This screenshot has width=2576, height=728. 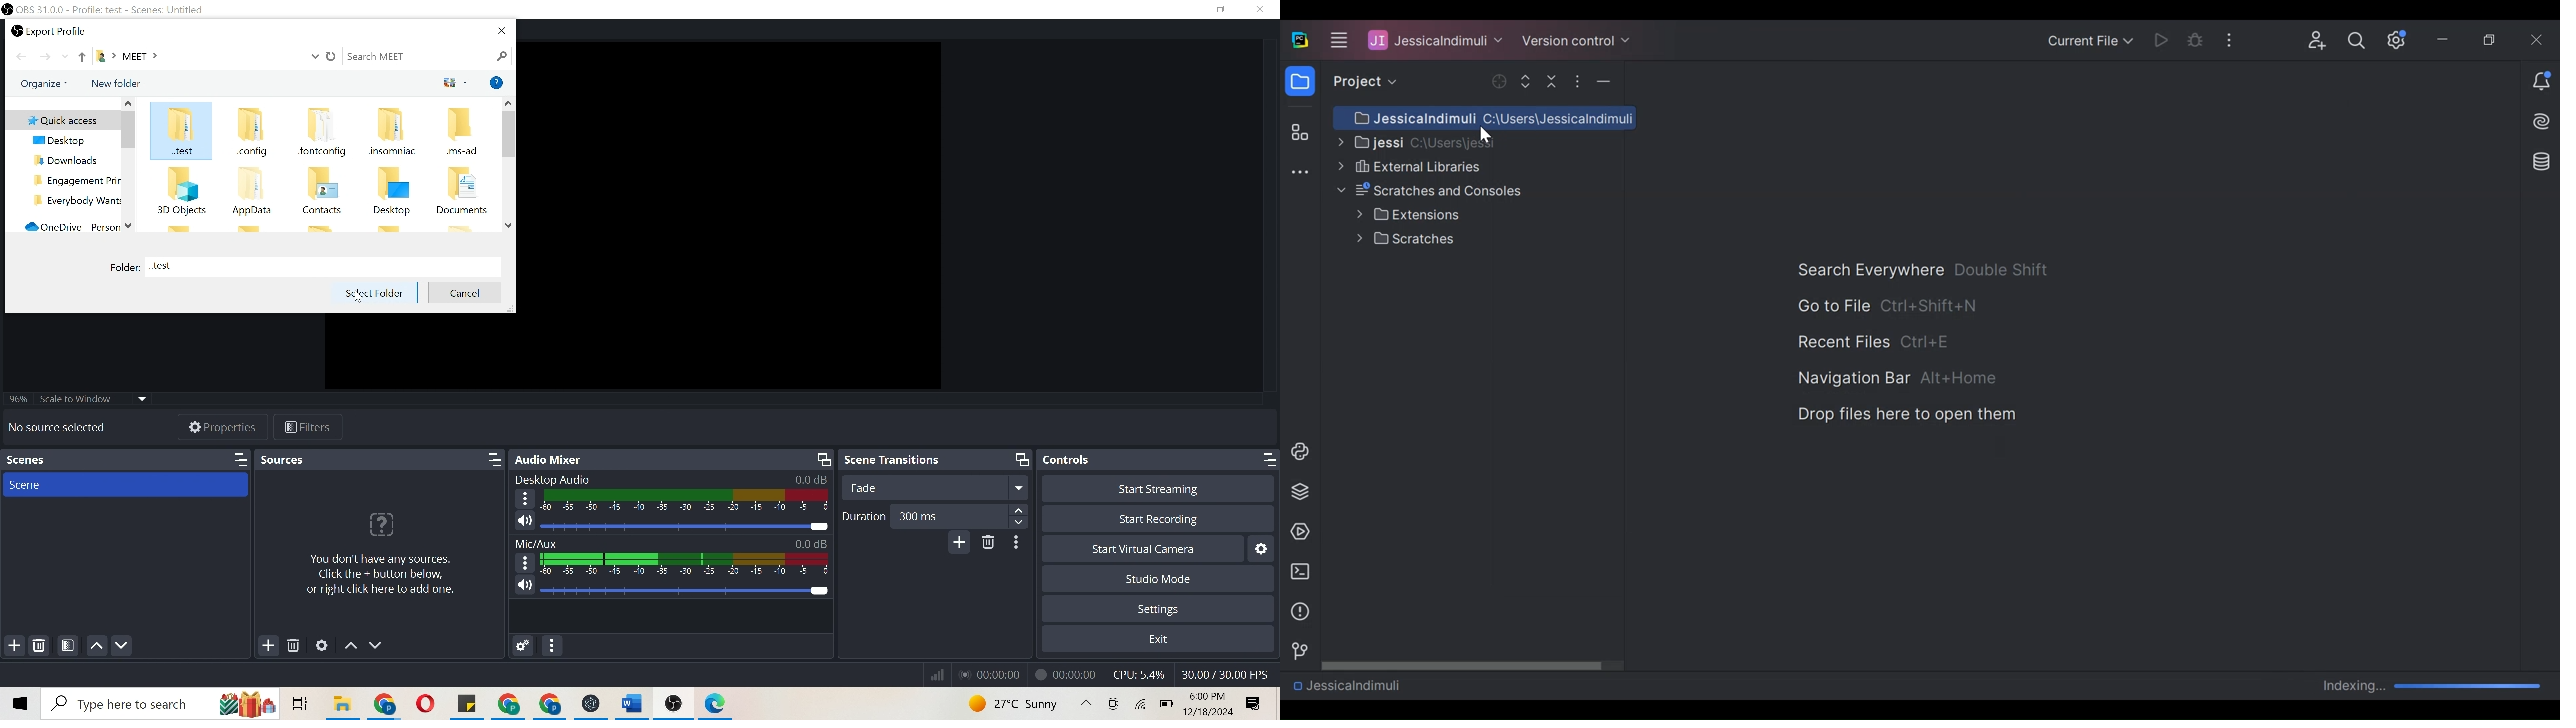 I want to click on 3D object, so click(x=179, y=191).